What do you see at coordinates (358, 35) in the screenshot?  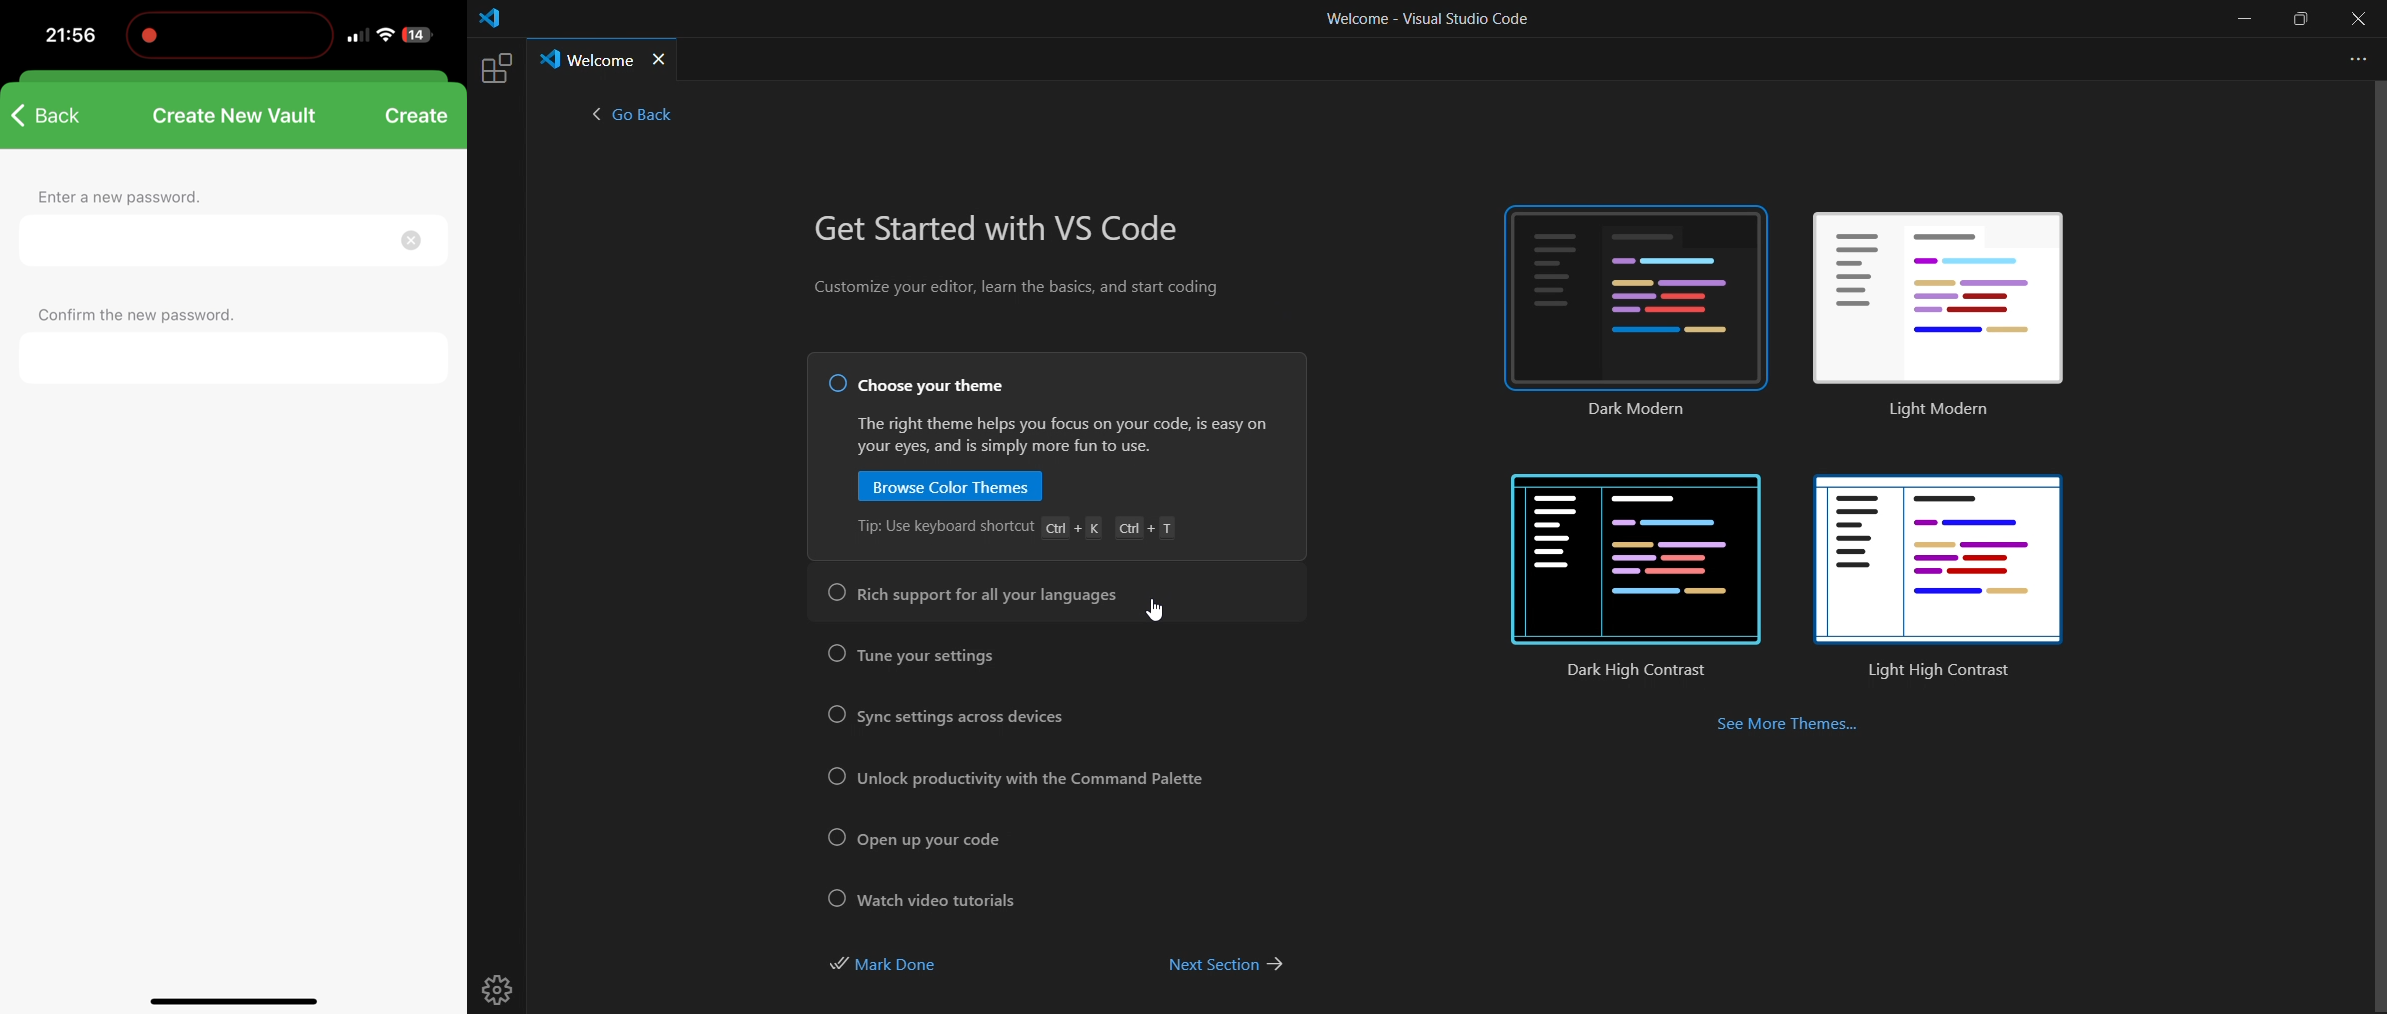 I see `signal` at bounding box center [358, 35].